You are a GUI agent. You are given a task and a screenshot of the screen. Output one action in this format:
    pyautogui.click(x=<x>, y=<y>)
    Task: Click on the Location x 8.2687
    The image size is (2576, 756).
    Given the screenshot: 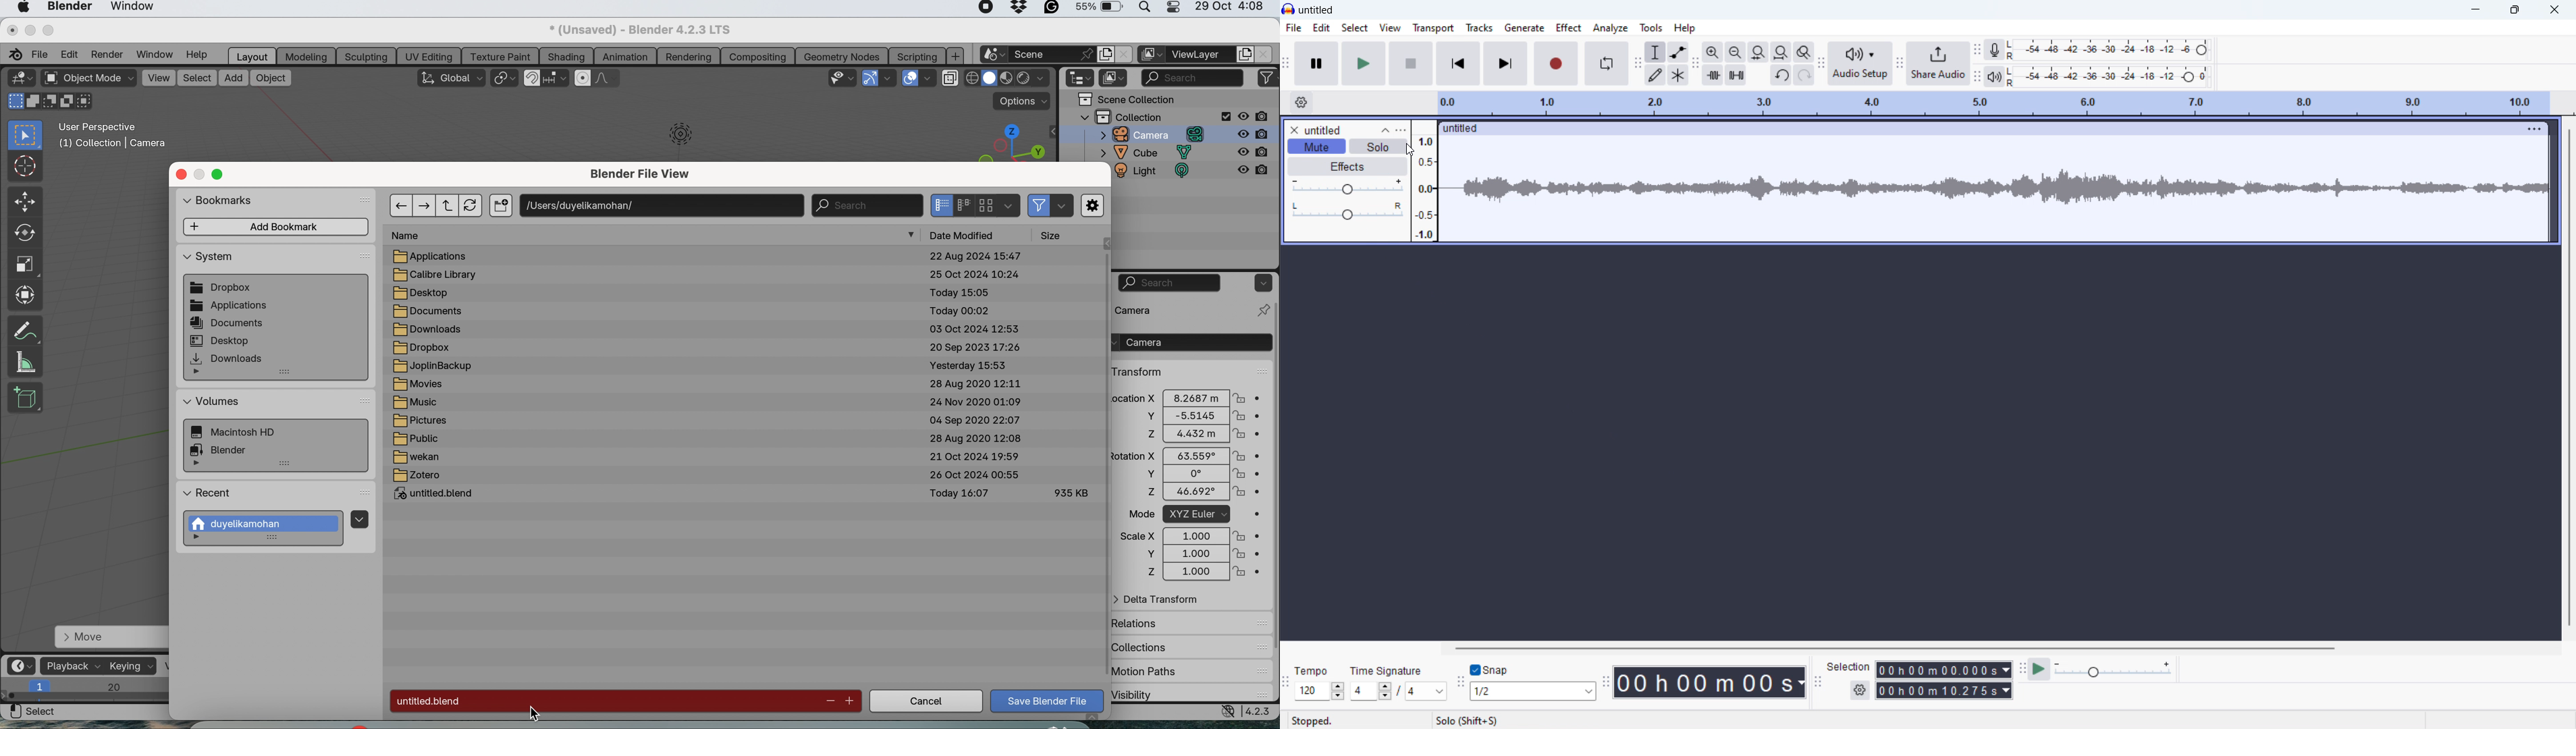 What is the action you would take?
    pyautogui.click(x=1182, y=397)
    